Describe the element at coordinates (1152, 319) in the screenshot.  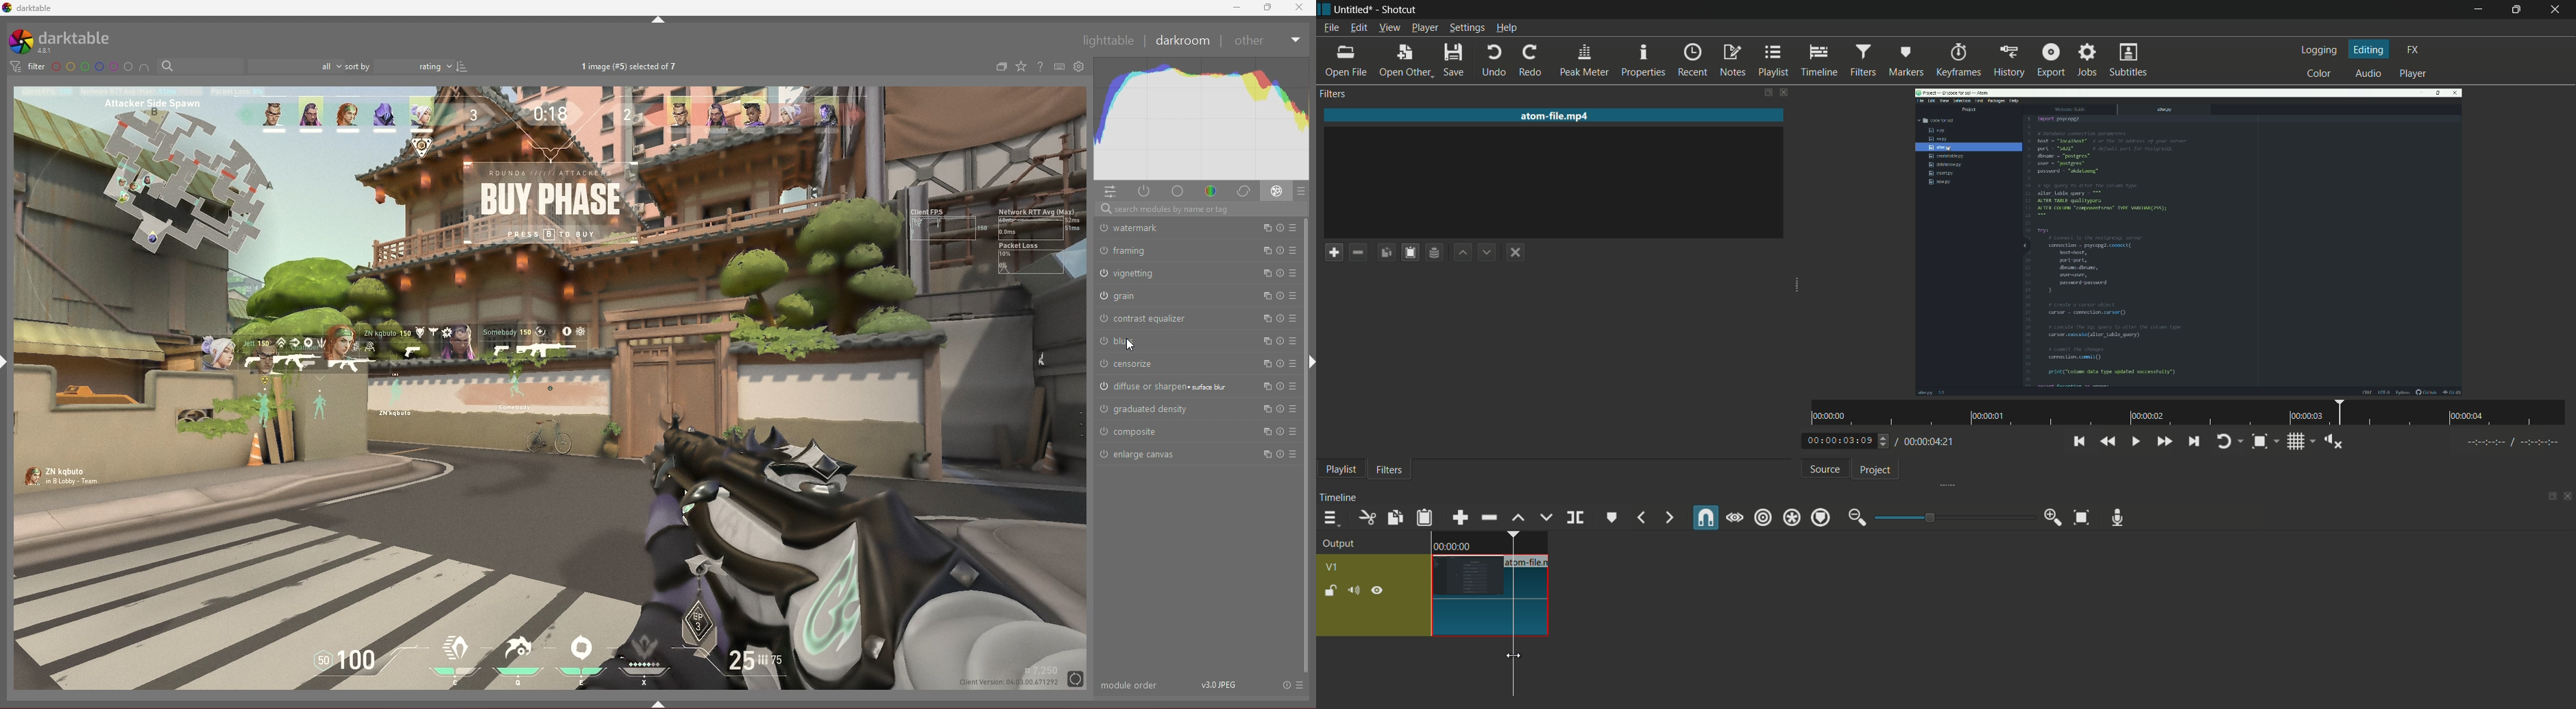
I see `contrast equalizer` at that location.